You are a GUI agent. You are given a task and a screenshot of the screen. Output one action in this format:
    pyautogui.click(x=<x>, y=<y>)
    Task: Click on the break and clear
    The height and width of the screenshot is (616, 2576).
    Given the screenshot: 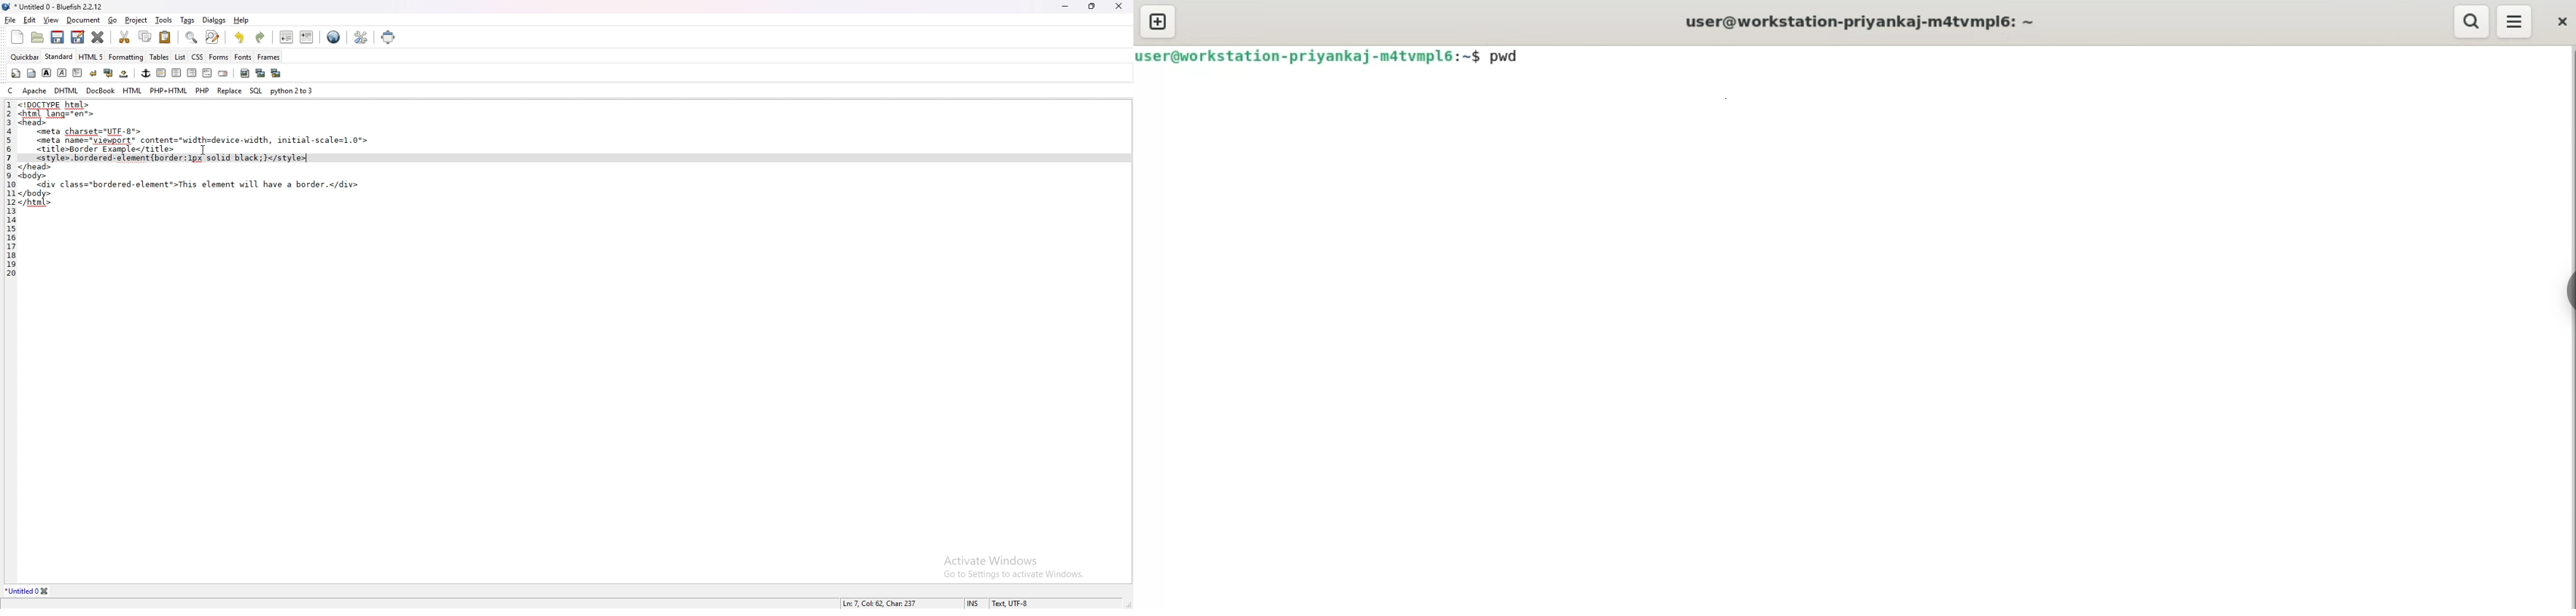 What is the action you would take?
    pyautogui.click(x=109, y=73)
    